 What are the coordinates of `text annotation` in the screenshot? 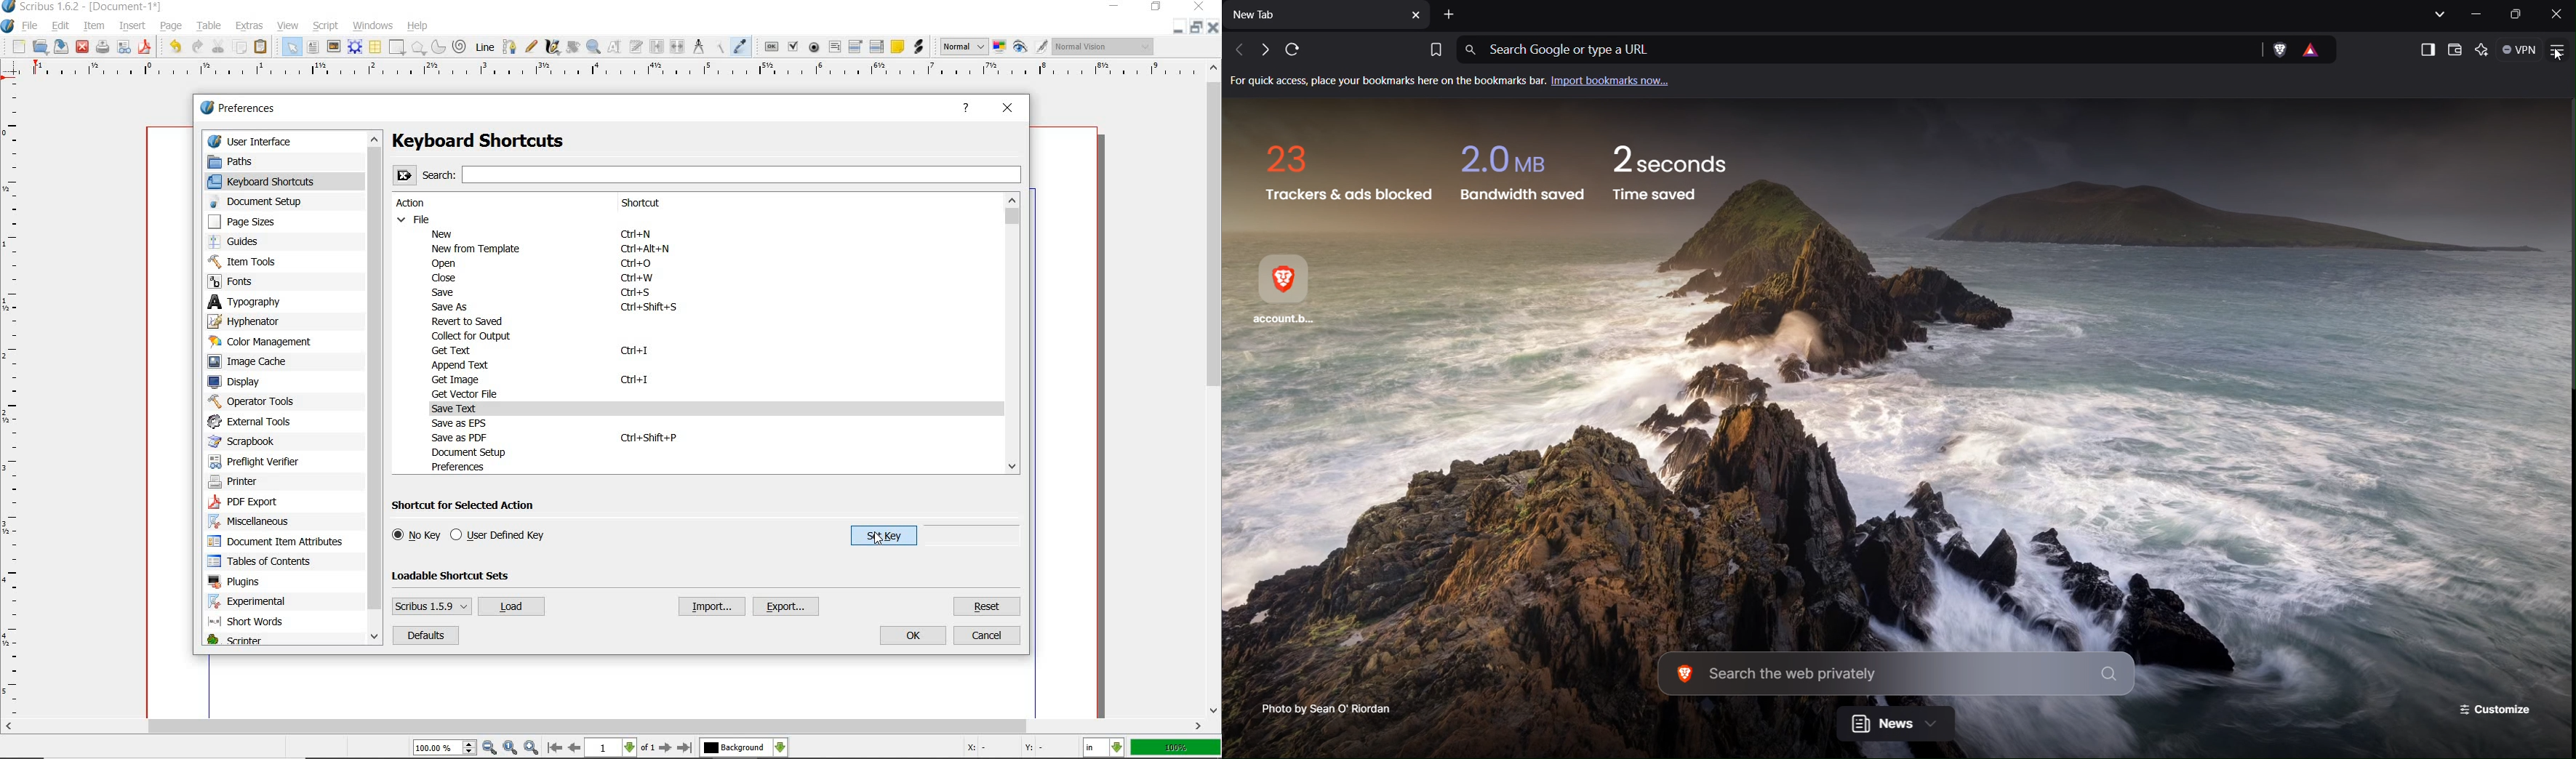 It's located at (897, 47).